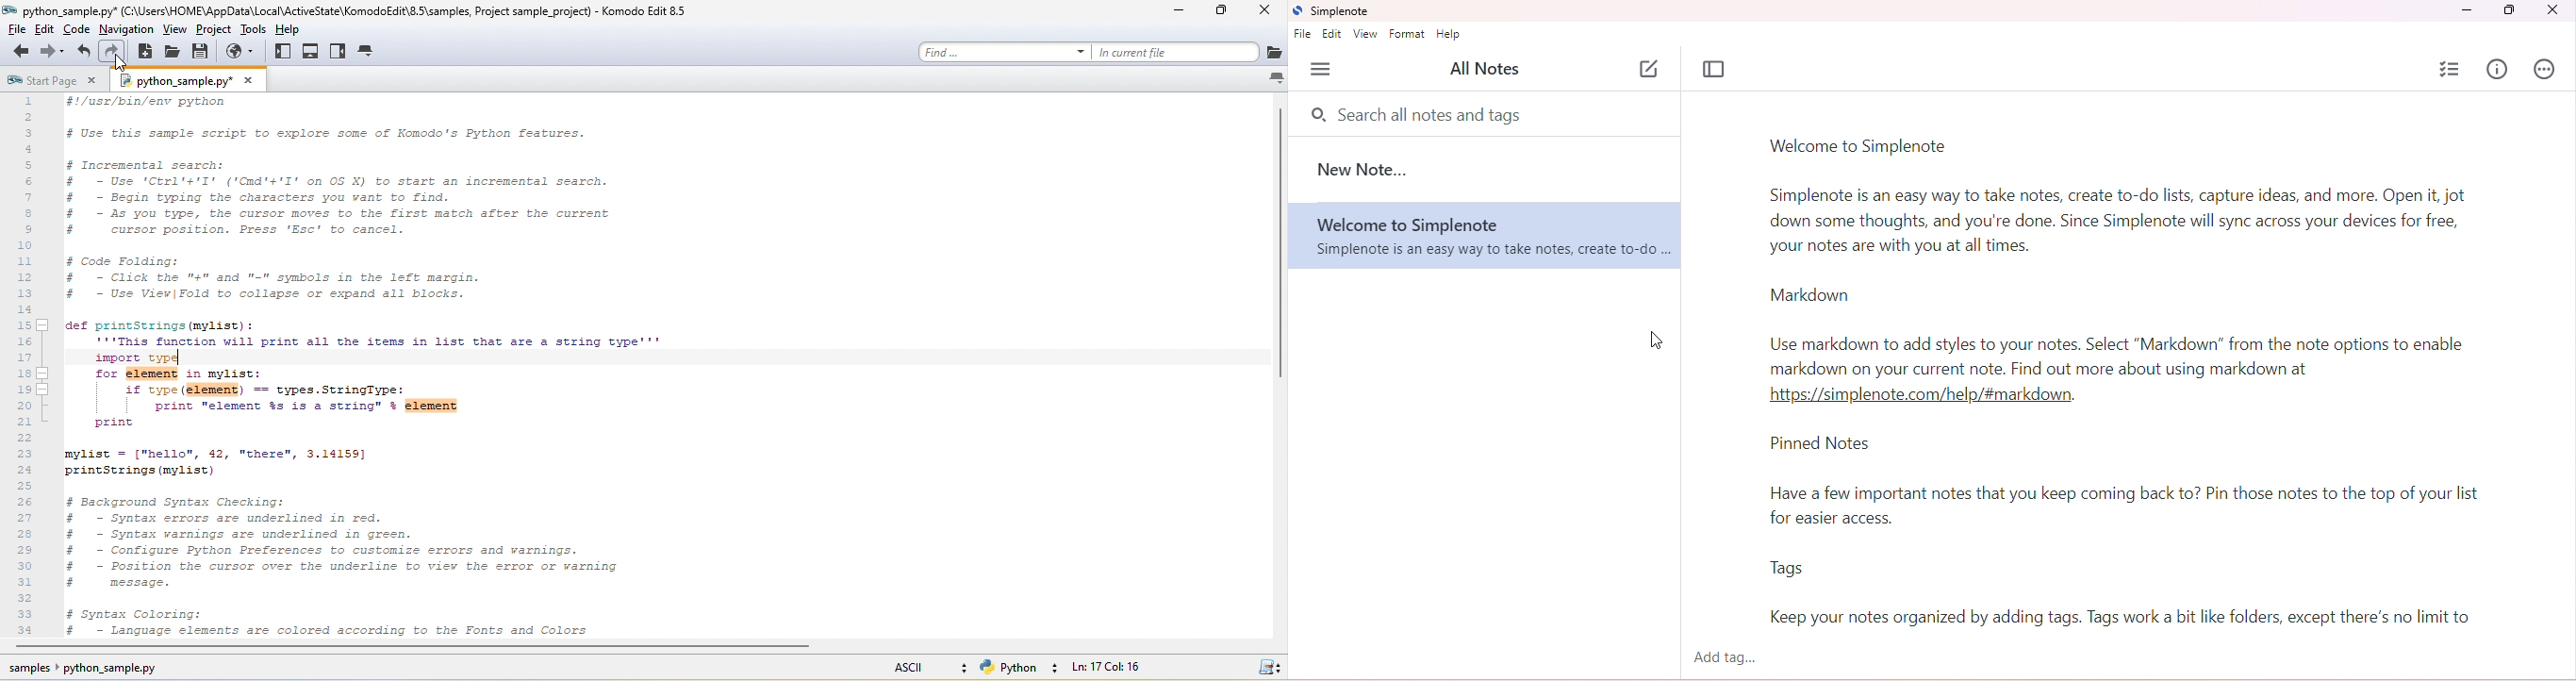 This screenshot has width=2576, height=700. Describe the element at coordinates (2126, 223) in the screenshot. I see `welcome text` at that location.